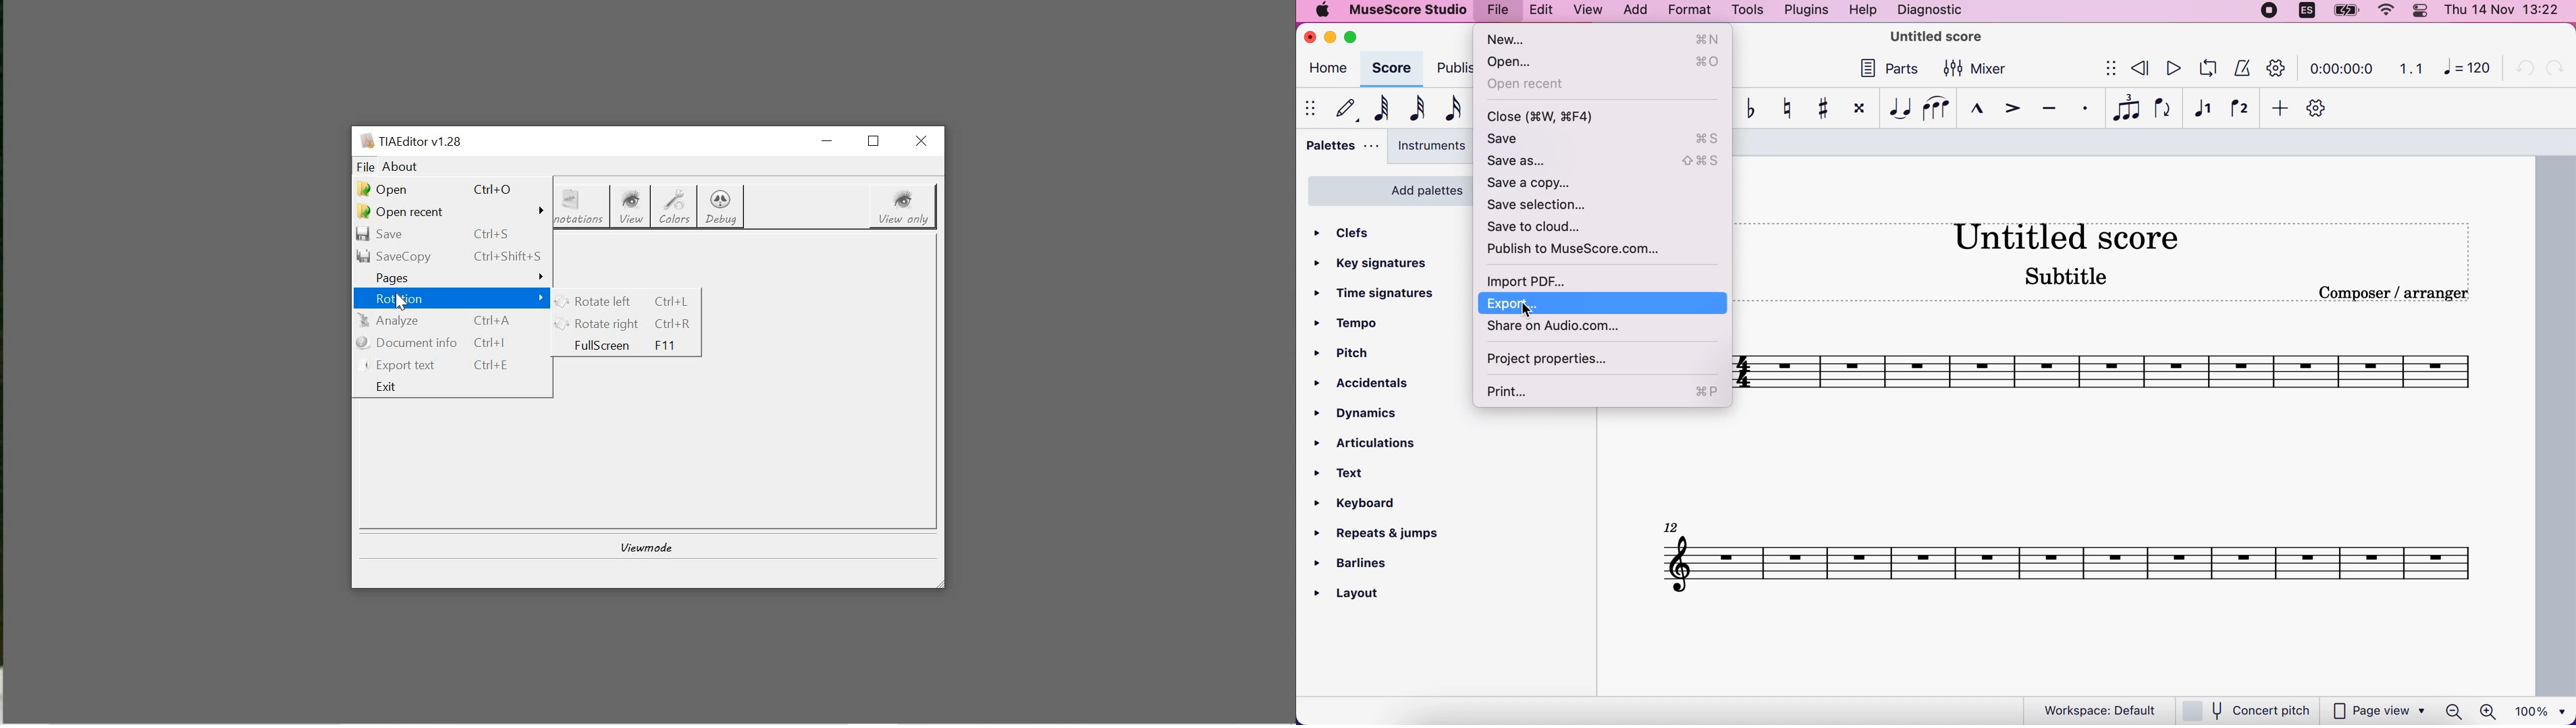  Describe the element at coordinates (1594, 252) in the screenshot. I see `publish to musescore.com` at that location.